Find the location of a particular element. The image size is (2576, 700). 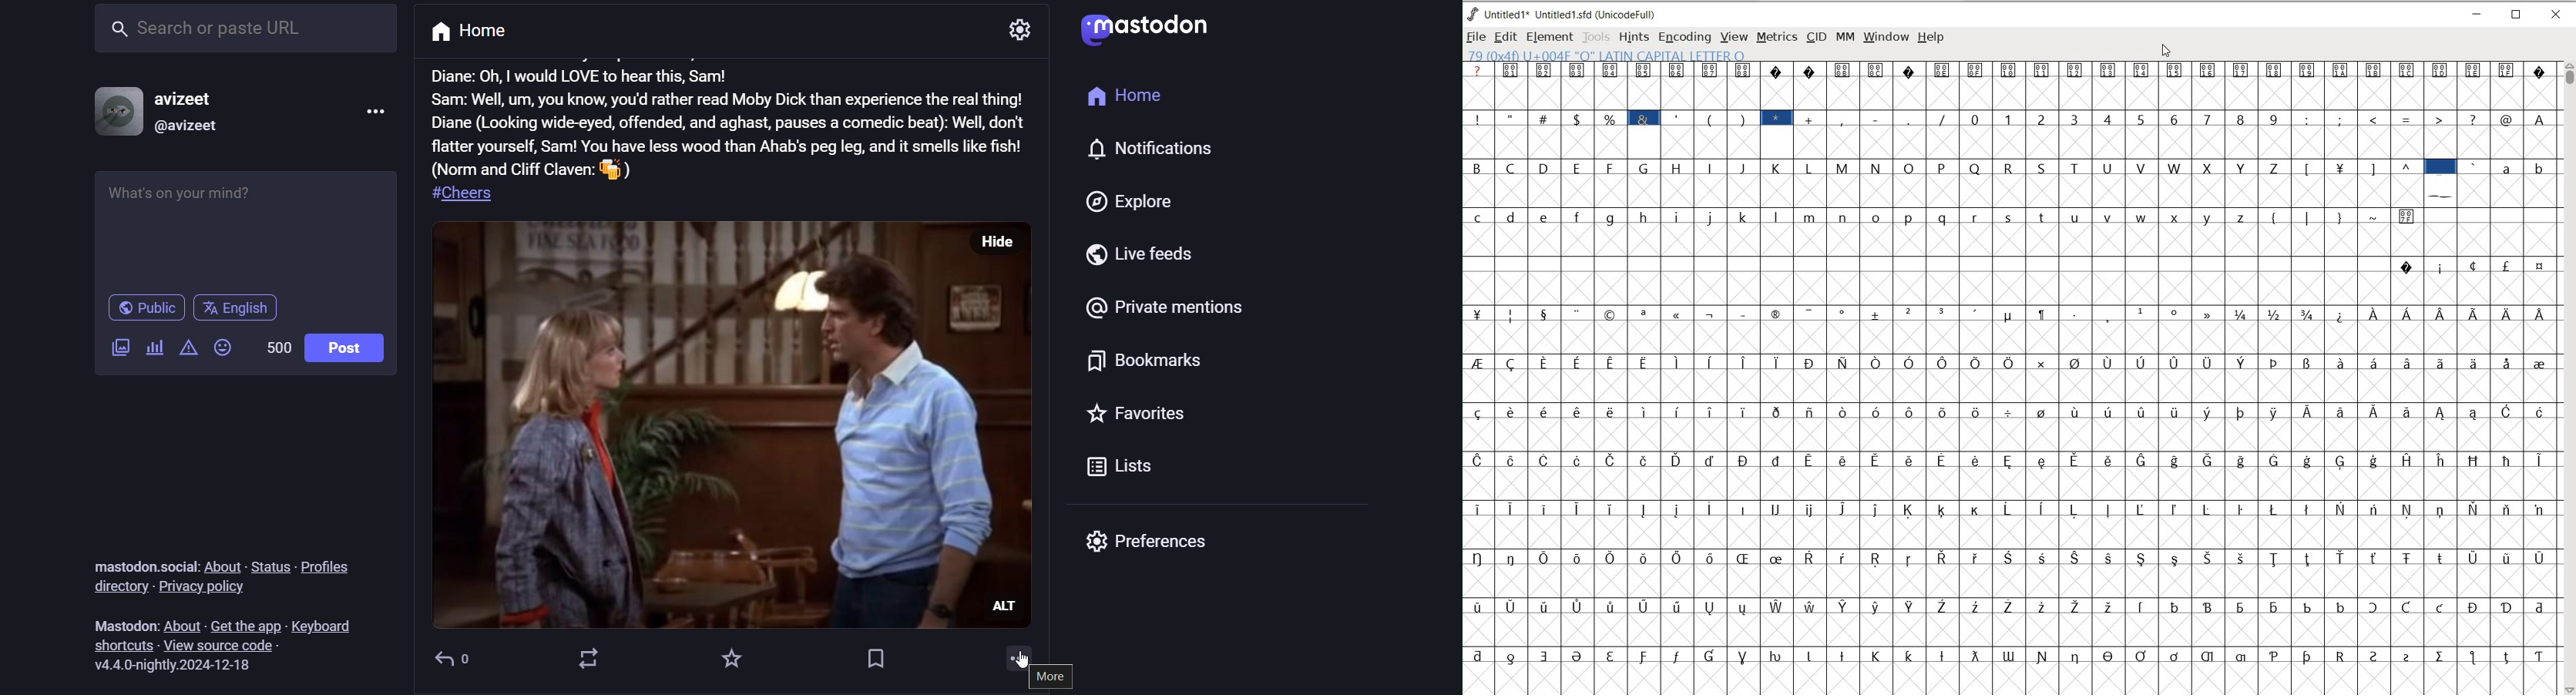

search is located at coordinates (243, 34).